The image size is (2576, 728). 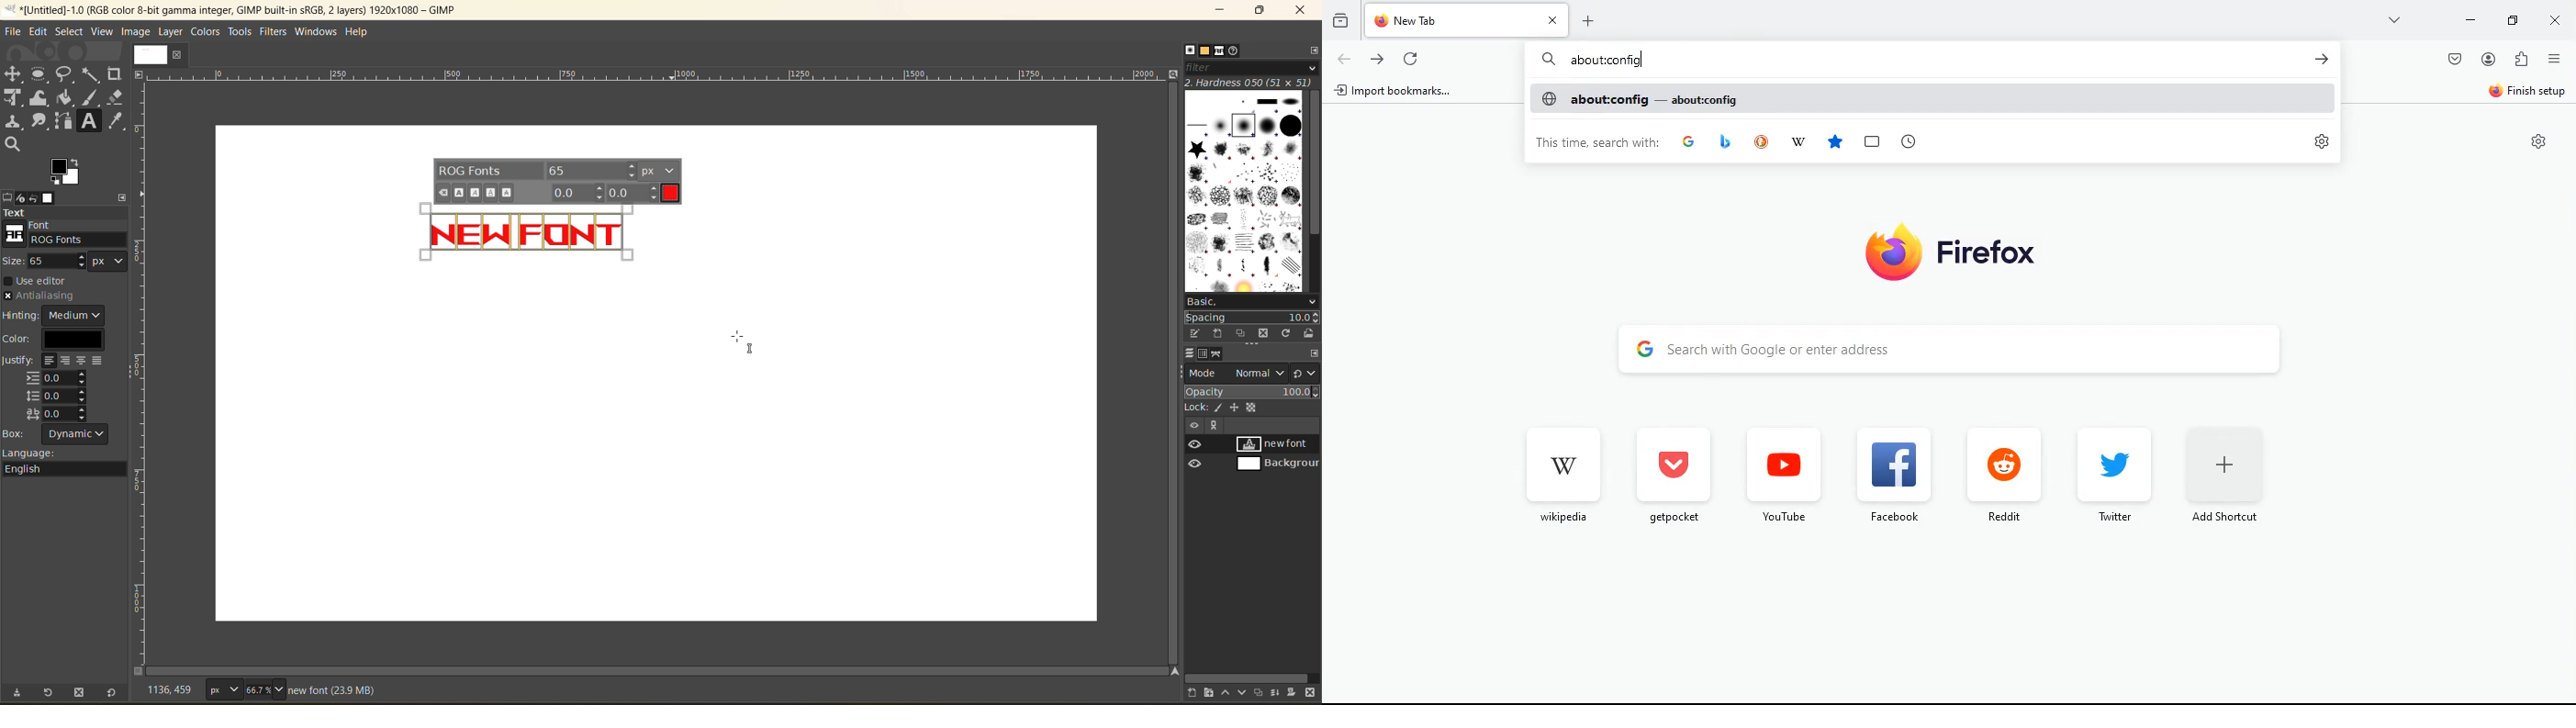 What do you see at coordinates (654, 75) in the screenshot?
I see `scale` at bounding box center [654, 75].